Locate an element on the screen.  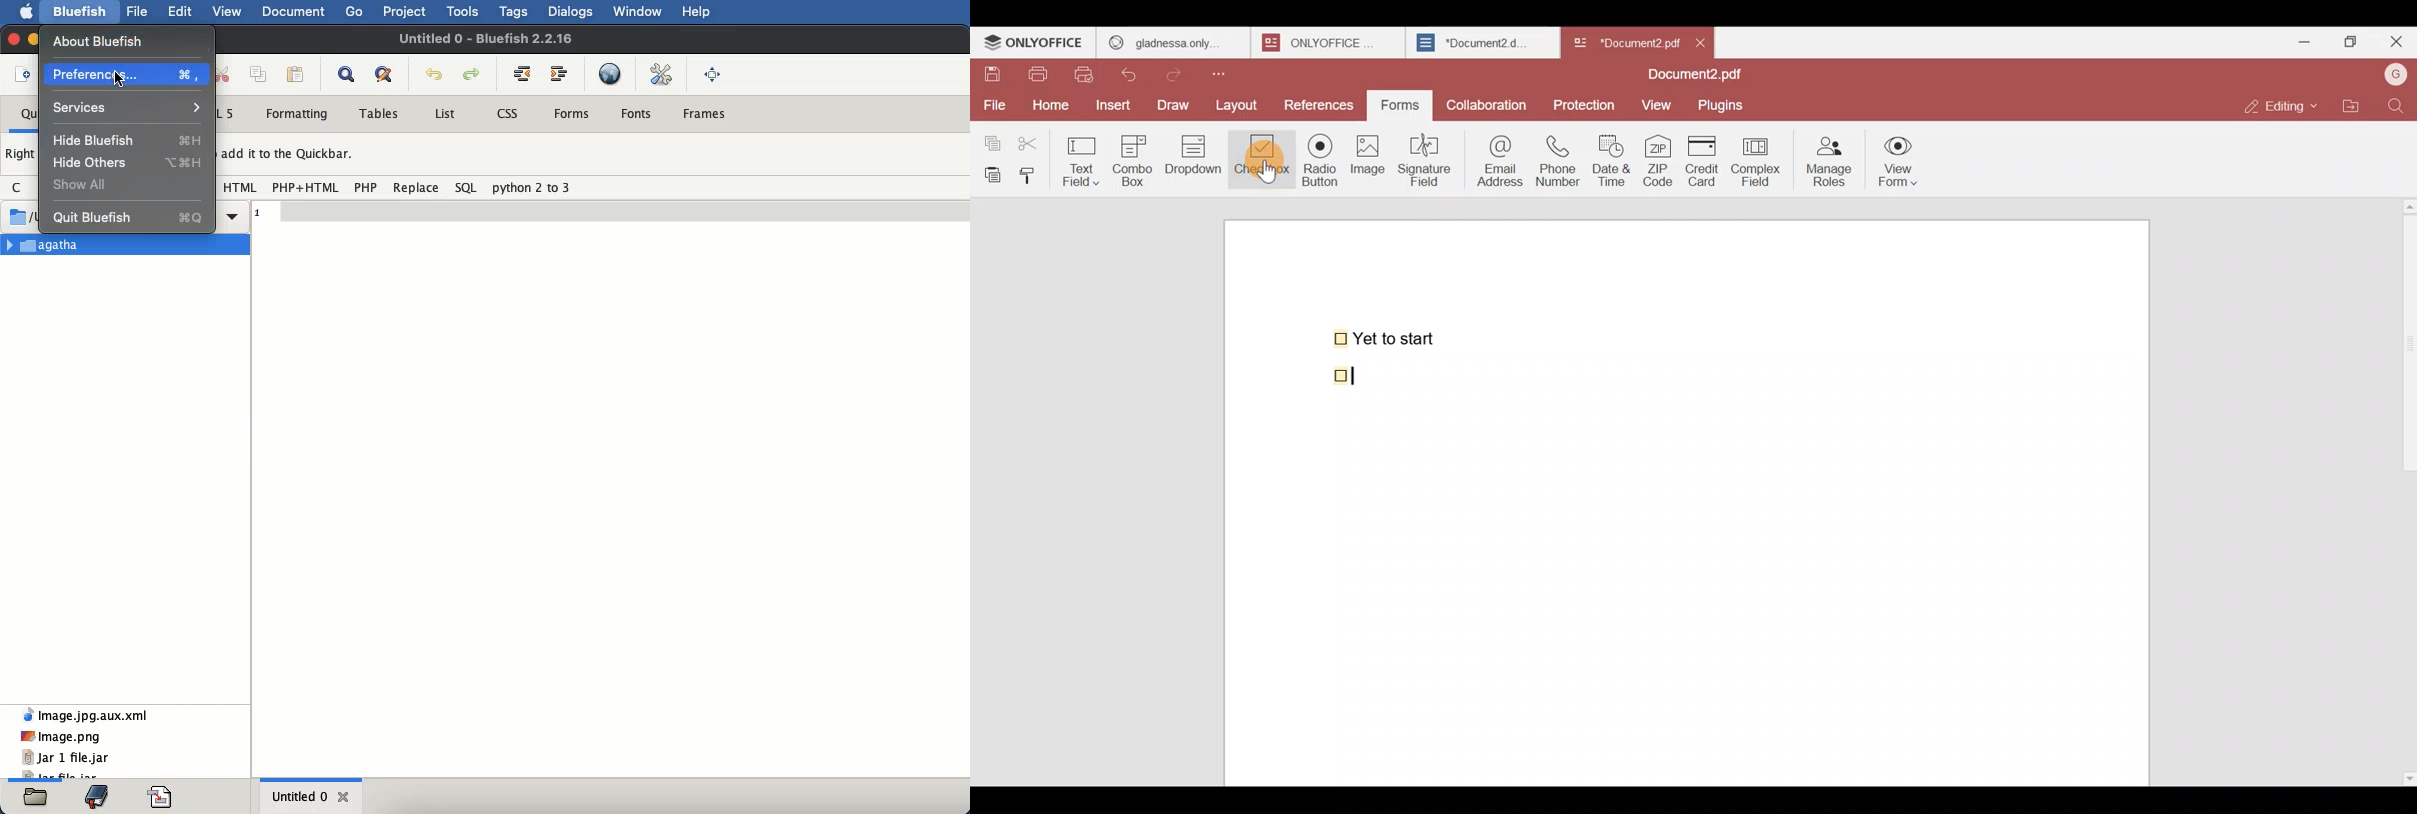
minimize is located at coordinates (35, 36).